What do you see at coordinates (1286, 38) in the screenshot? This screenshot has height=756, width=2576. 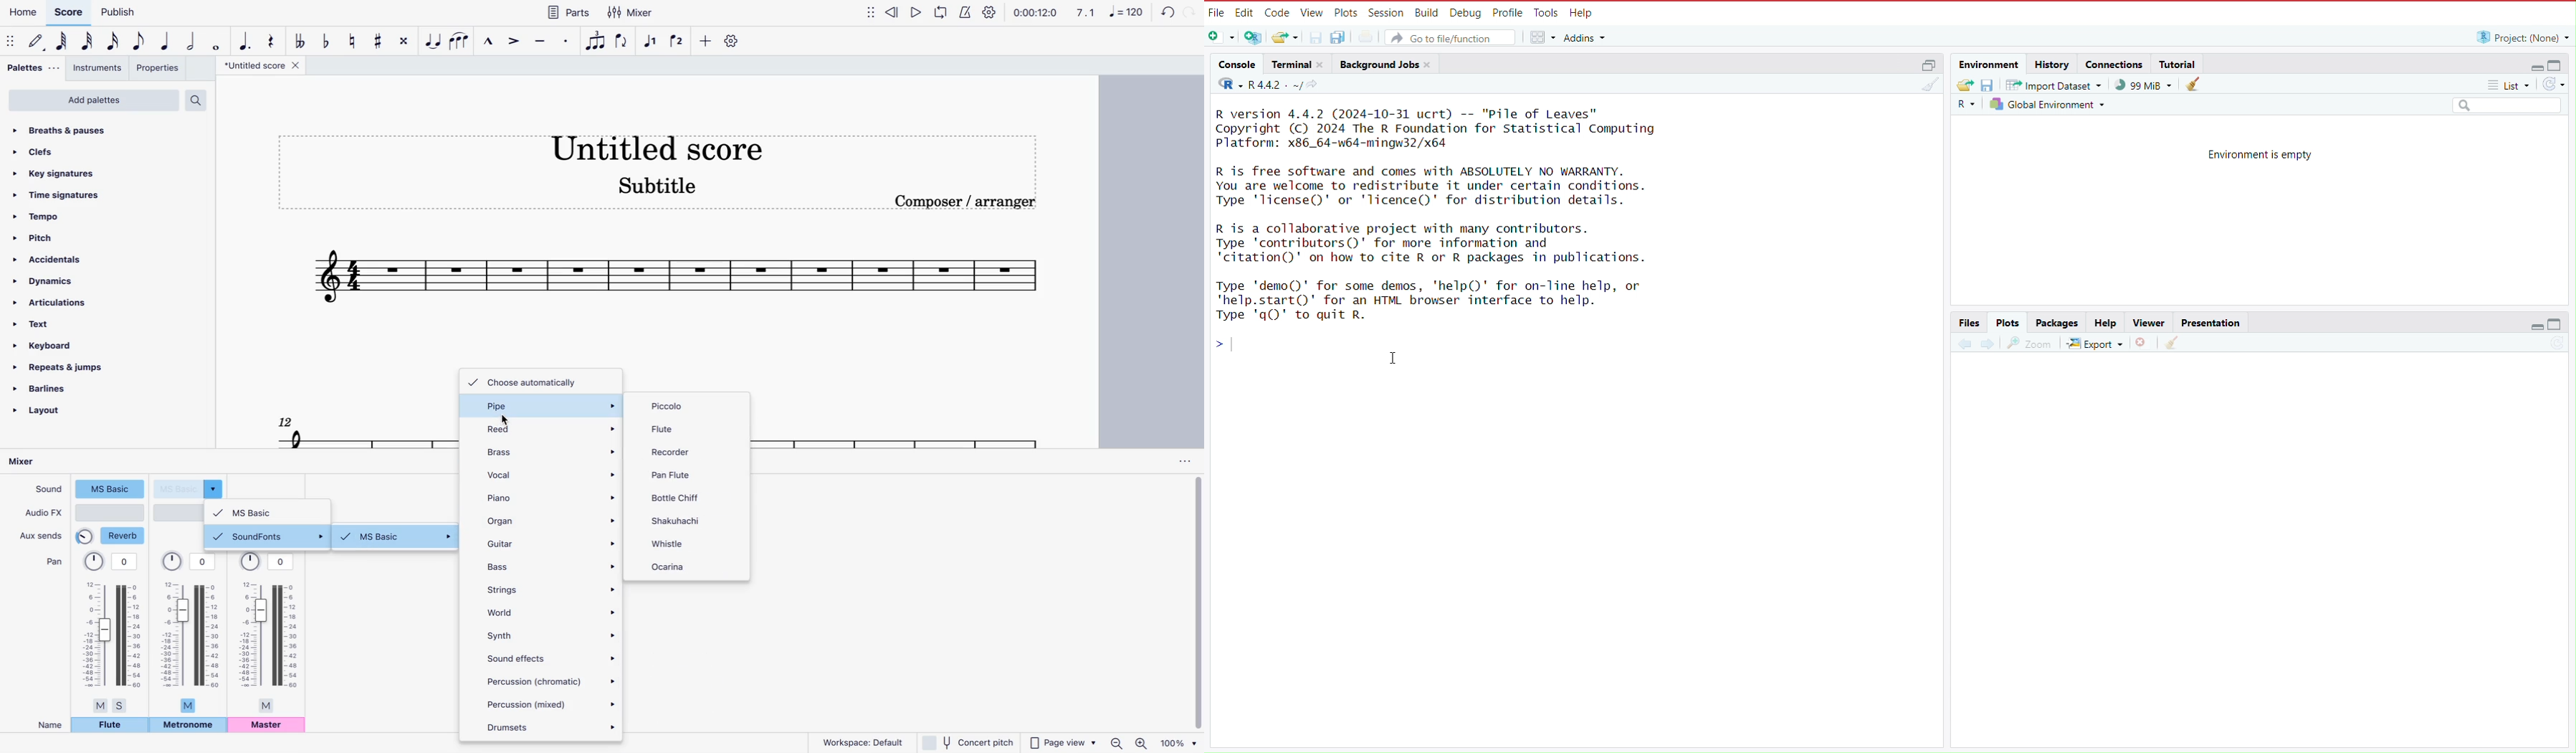 I see `open an existing file` at bounding box center [1286, 38].